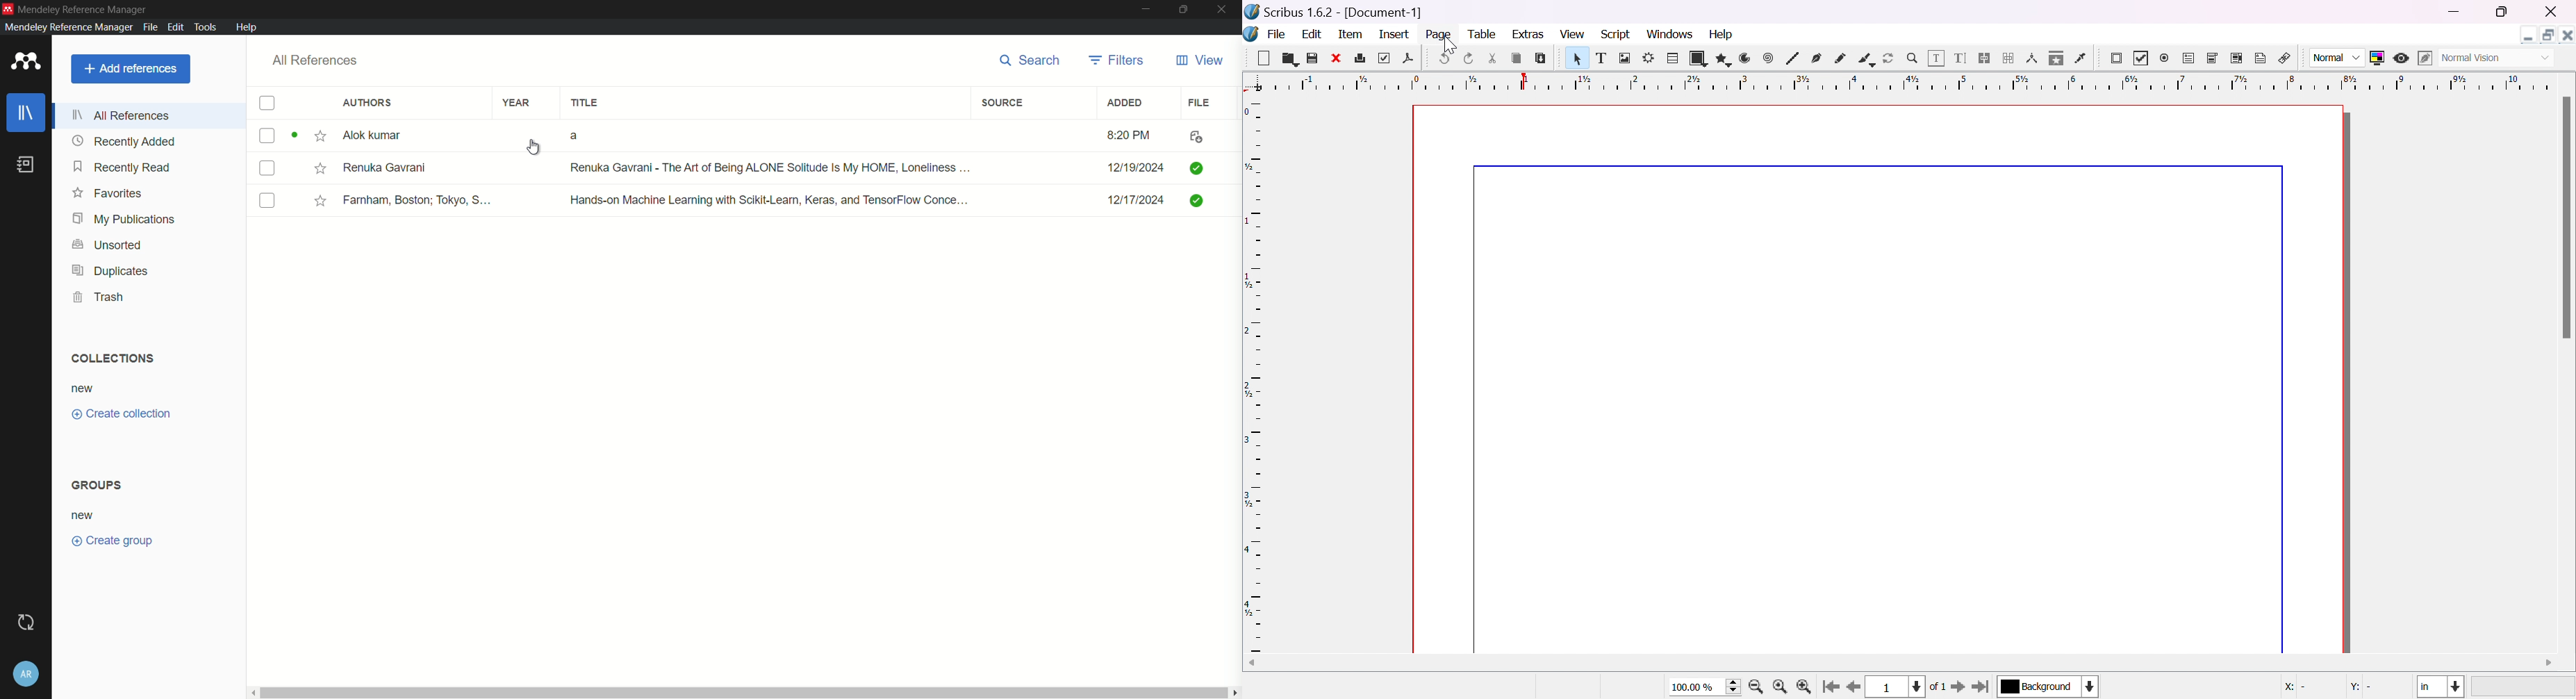 Image resolution: width=2576 pixels, height=700 pixels. I want to click on PDF list box, so click(2238, 58).